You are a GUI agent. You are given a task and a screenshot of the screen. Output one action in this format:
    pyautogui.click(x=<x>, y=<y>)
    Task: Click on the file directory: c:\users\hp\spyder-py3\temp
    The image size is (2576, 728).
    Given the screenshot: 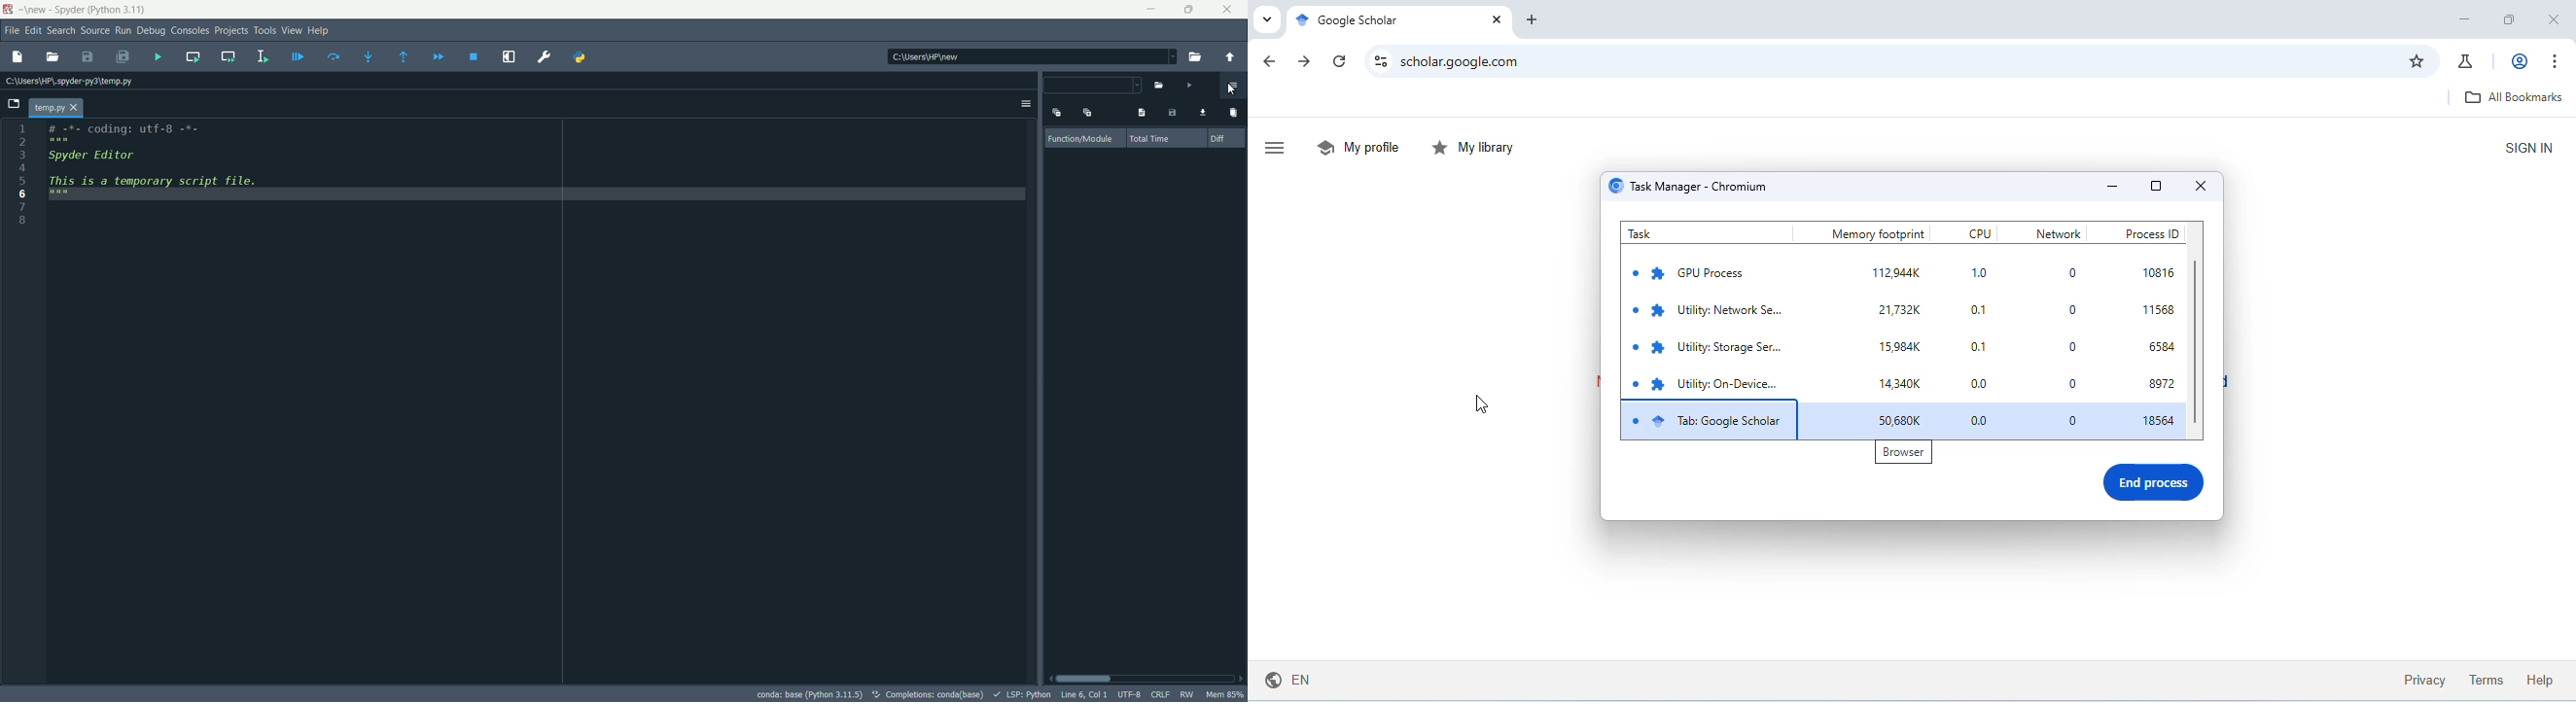 What is the action you would take?
    pyautogui.click(x=70, y=83)
    